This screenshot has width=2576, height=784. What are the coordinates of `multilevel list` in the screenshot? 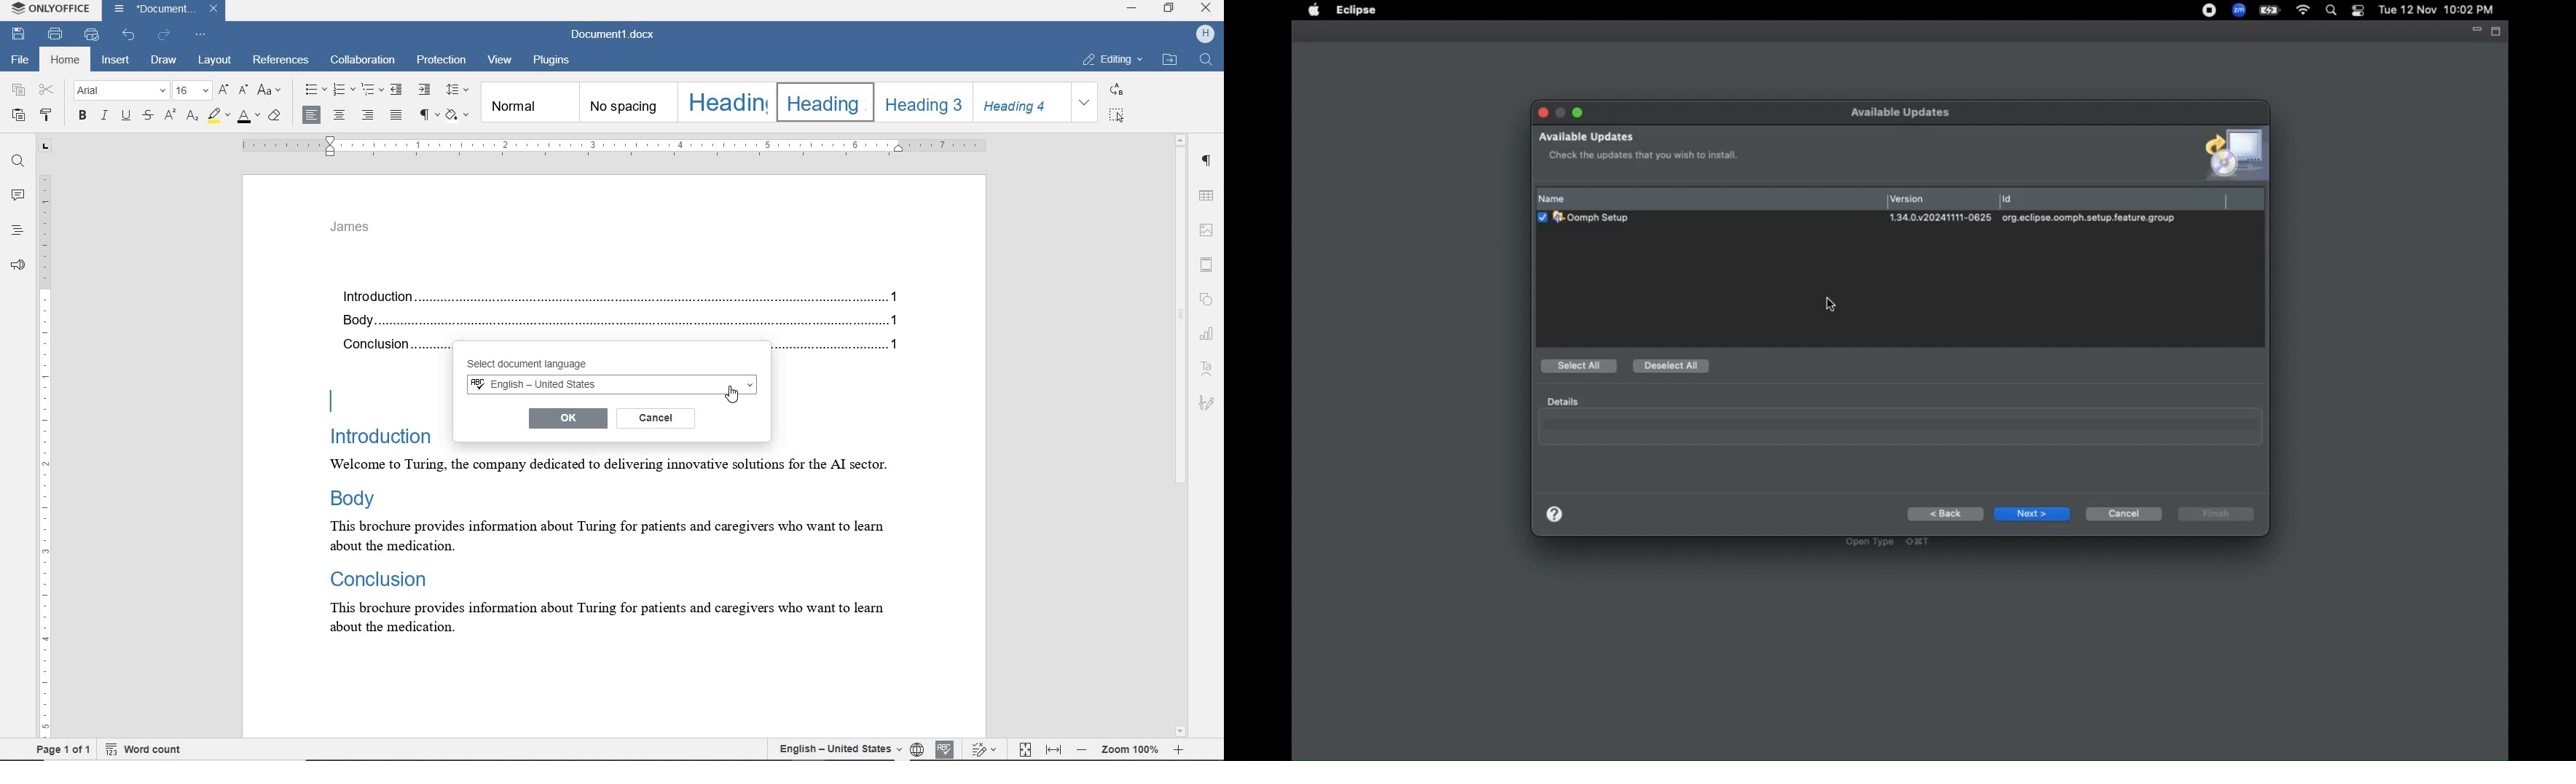 It's located at (371, 89).